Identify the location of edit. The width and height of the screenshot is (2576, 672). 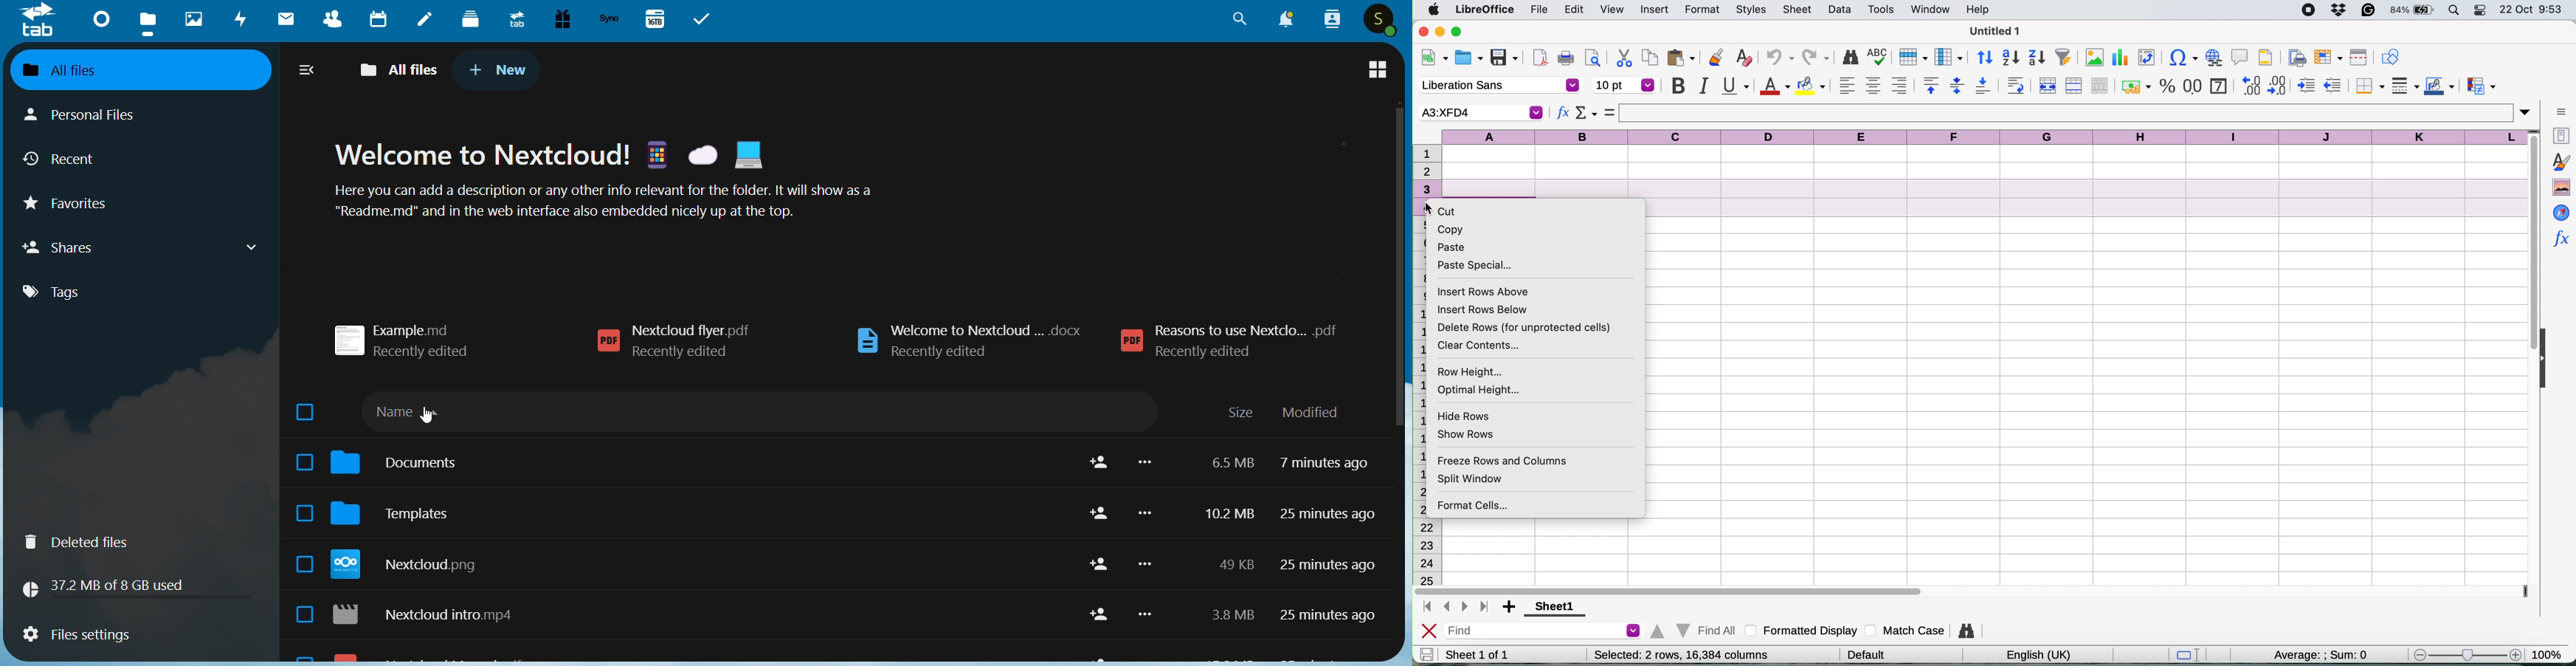
(1576, 9).